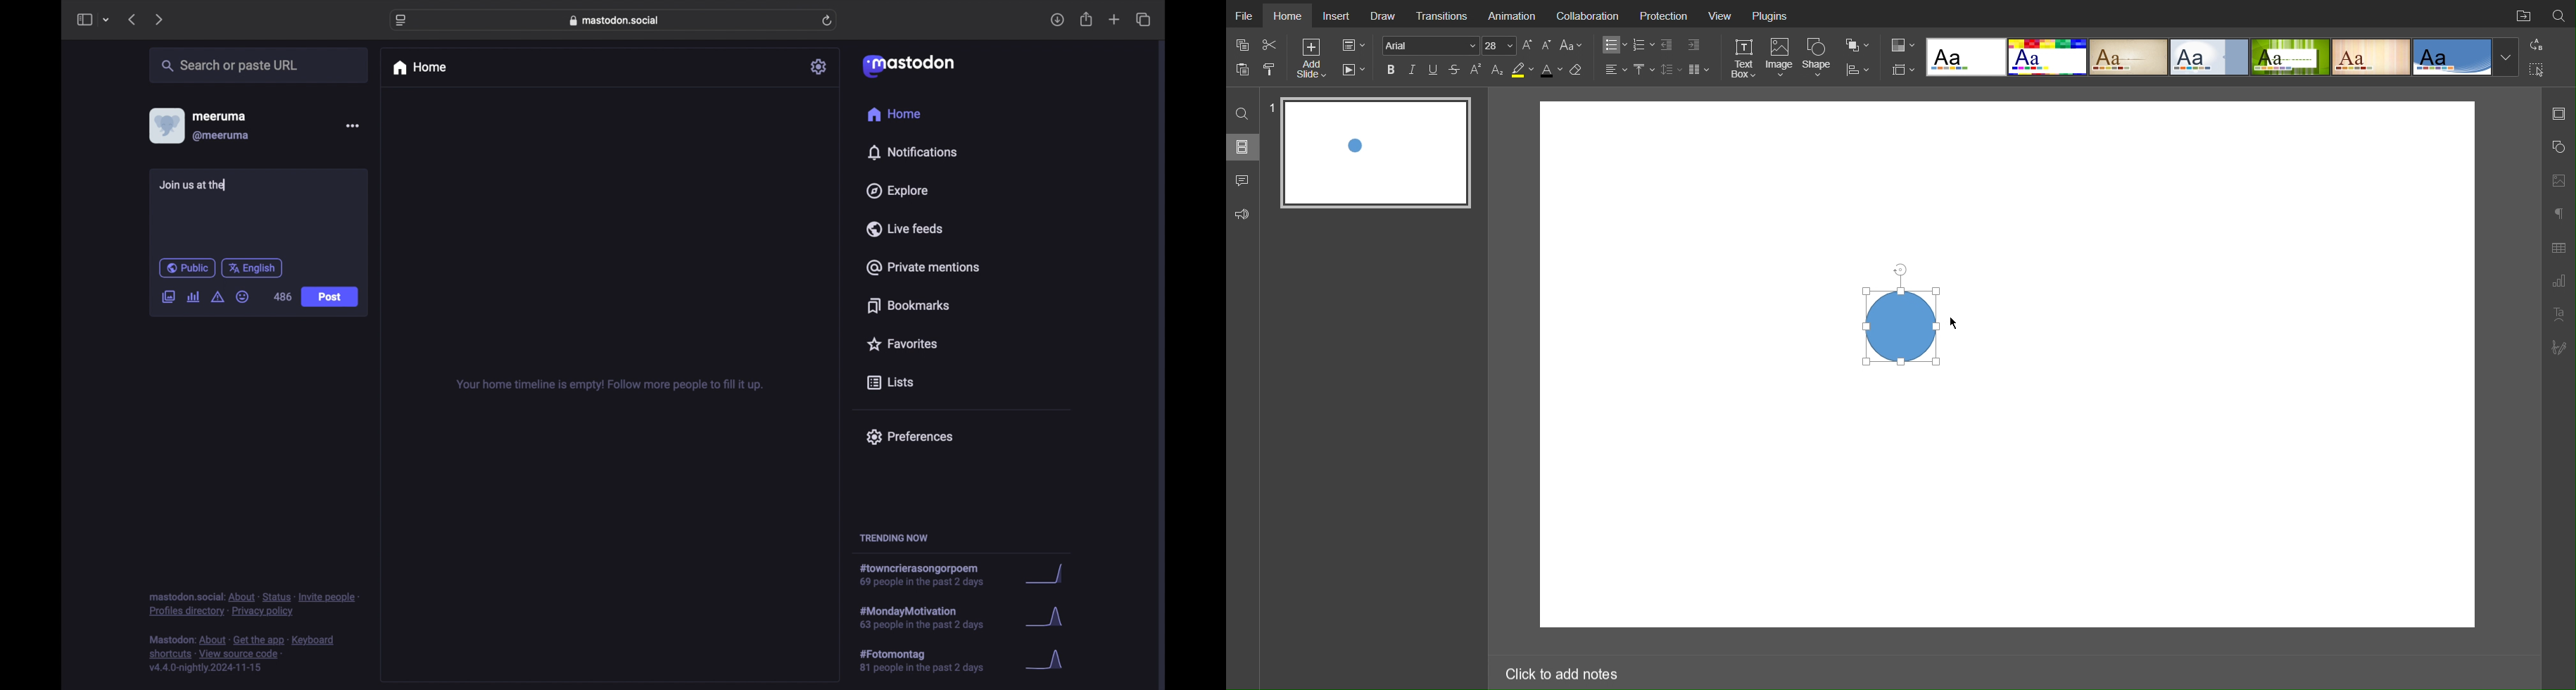 The height and width of the screenshot is (700, 2576). What do you see at coordinates (1819, 57) in the screenshot?
I see `Shape ` at bounding box center [1819, 57].